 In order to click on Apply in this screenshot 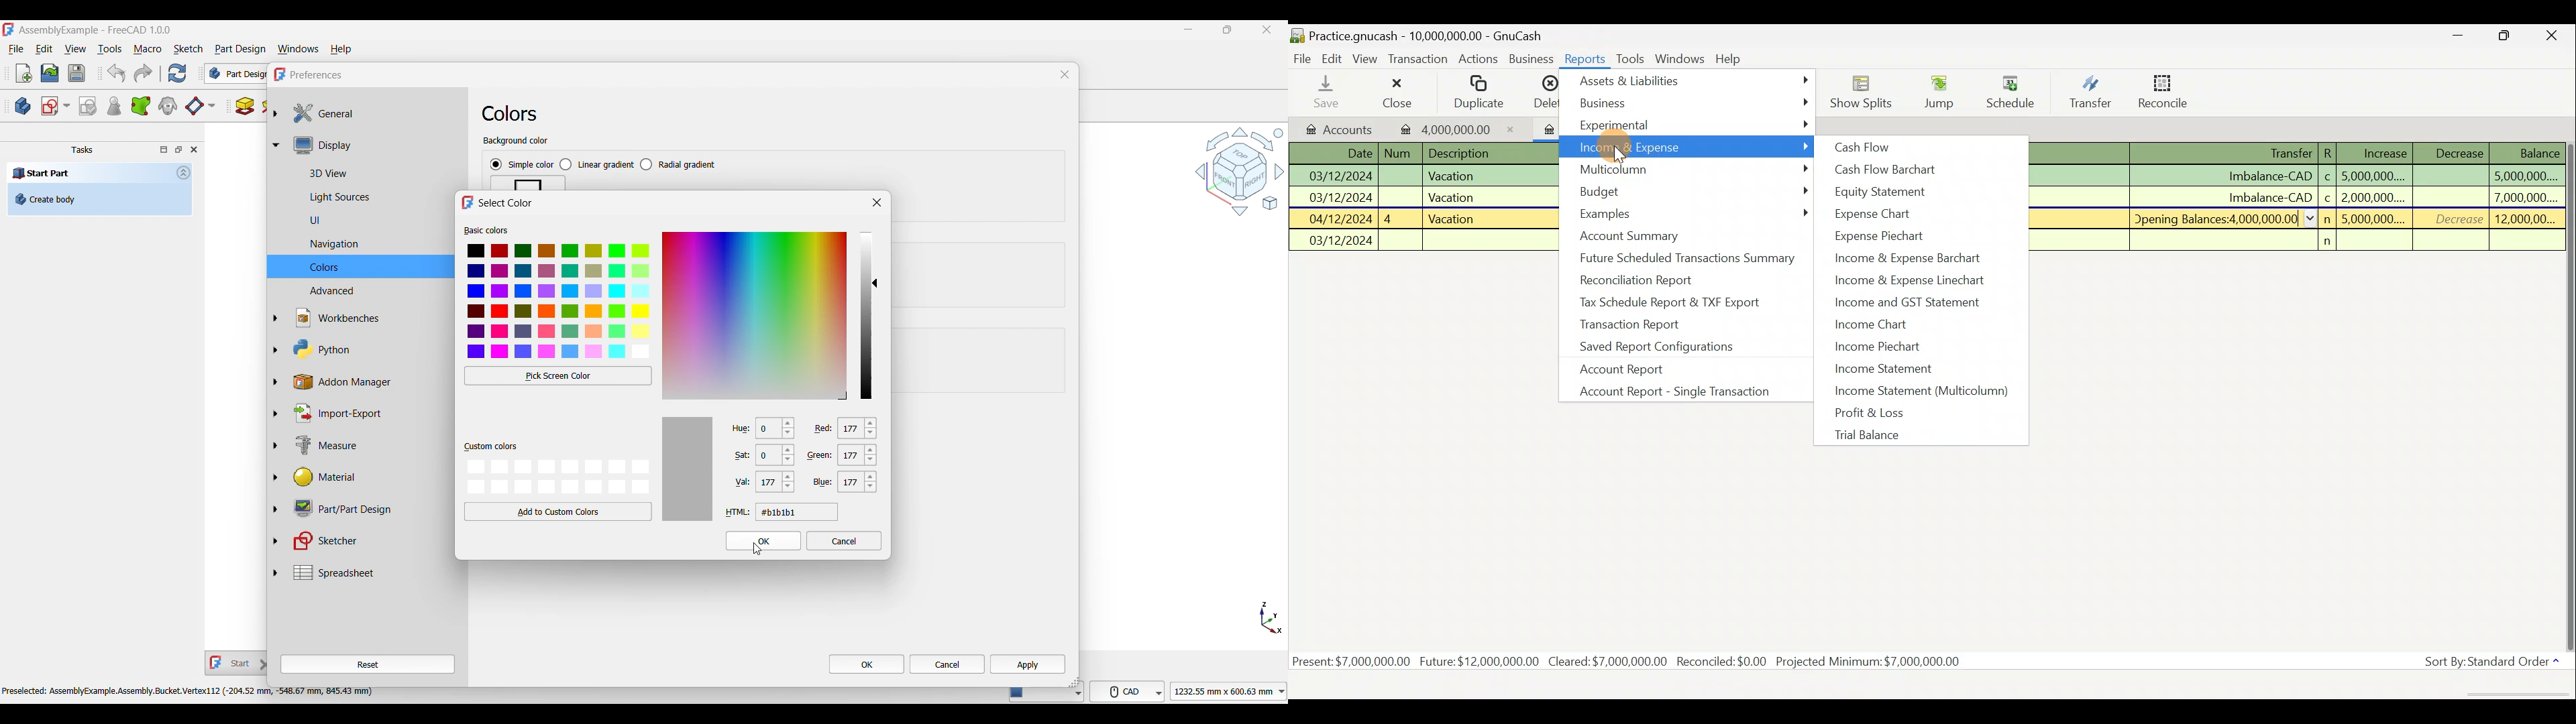, I will do `click(1028, 664)`.